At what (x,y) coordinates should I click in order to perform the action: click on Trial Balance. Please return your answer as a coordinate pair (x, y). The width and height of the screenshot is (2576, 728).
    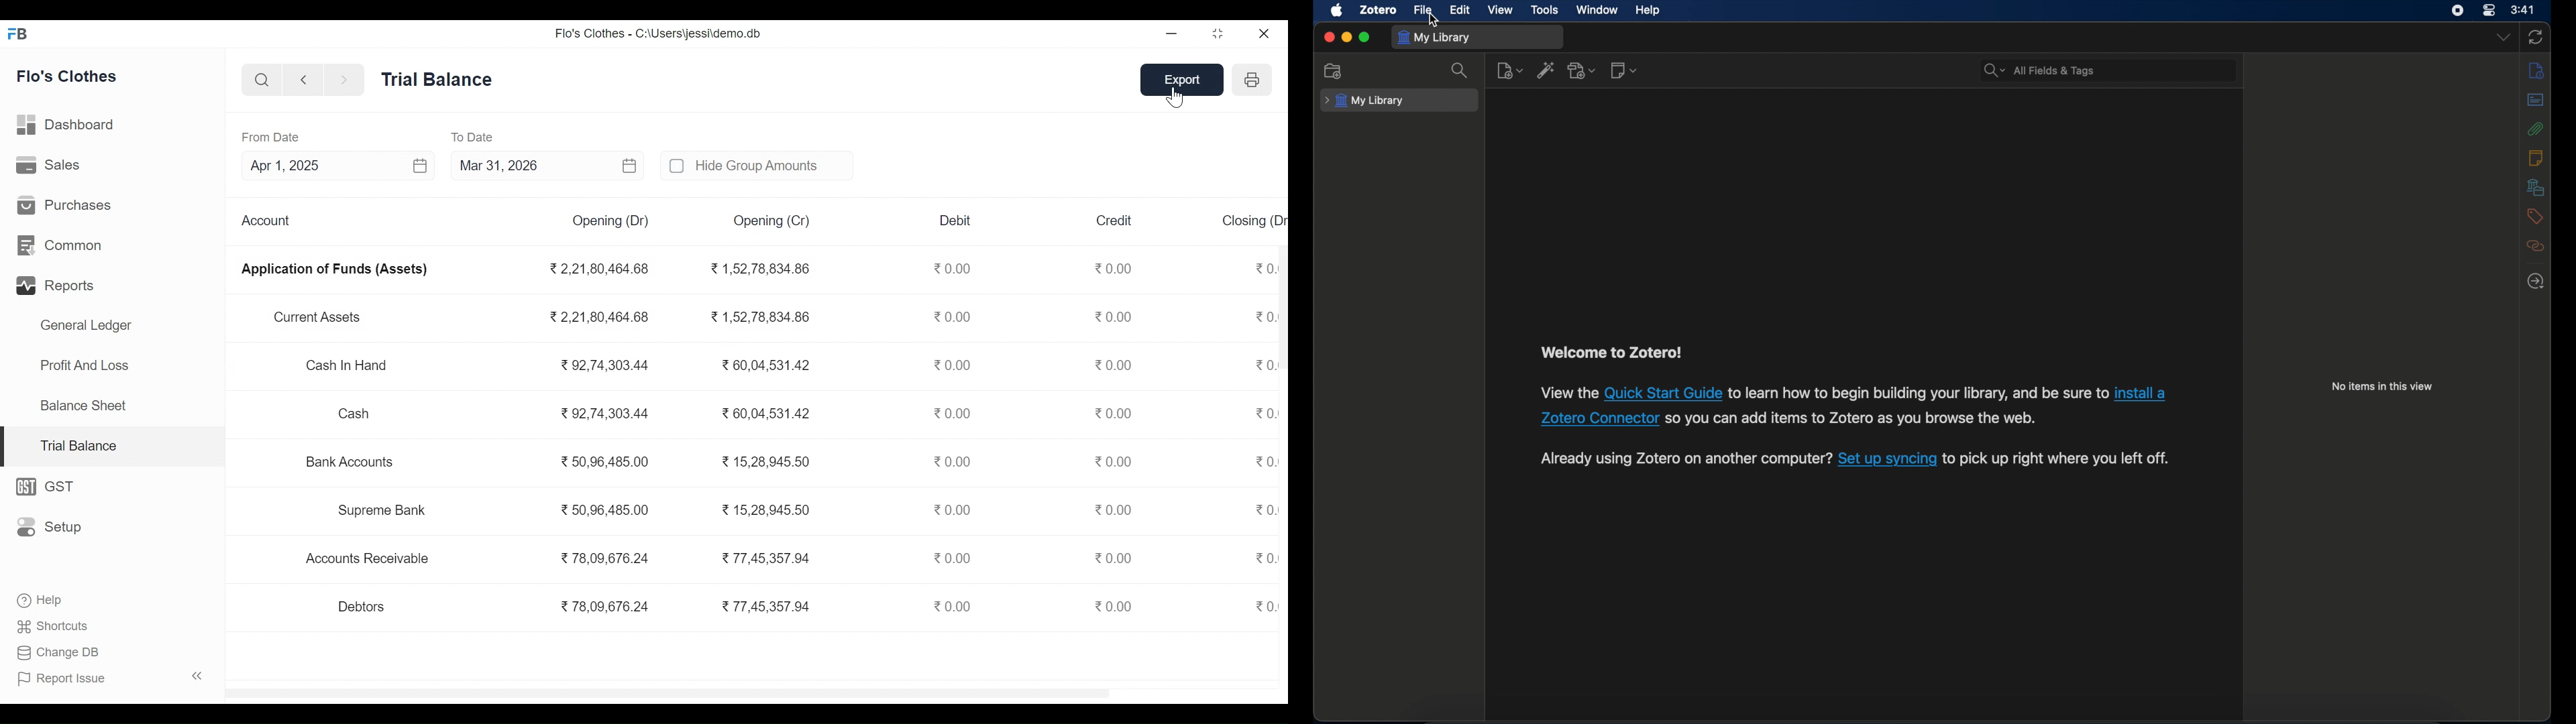
    Looking at the image, I should click on (438, 78).